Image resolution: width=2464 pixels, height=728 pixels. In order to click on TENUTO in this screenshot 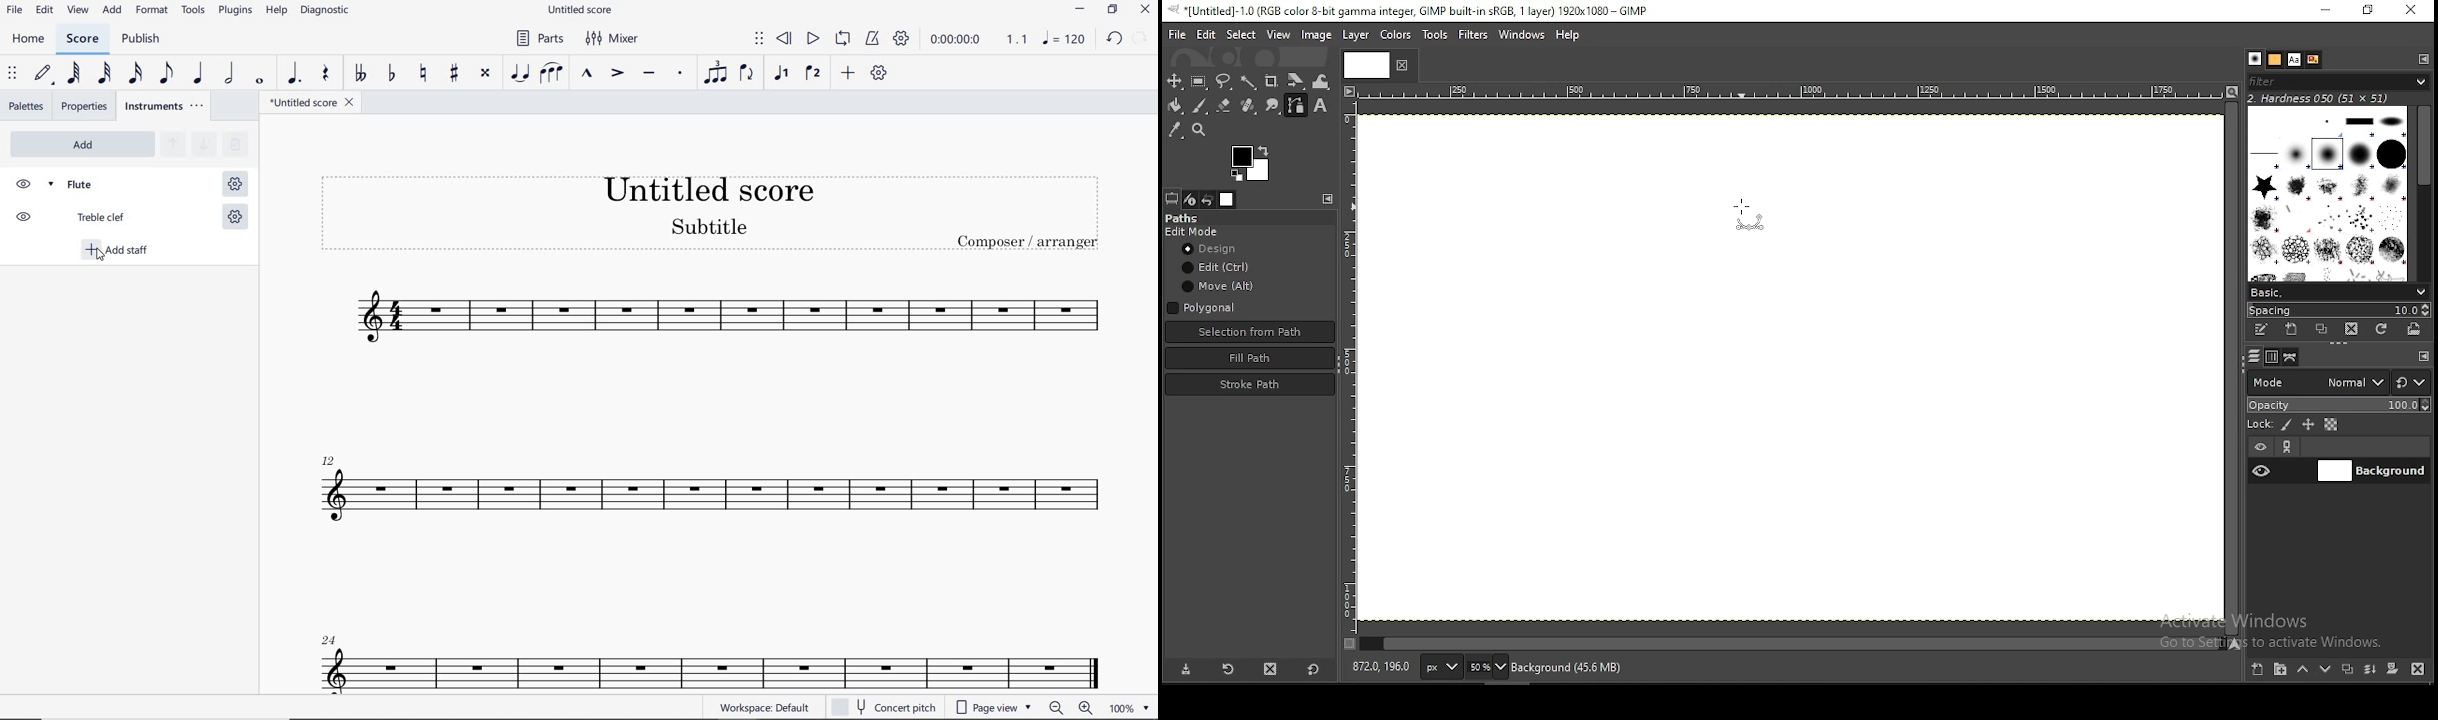, I will do `click(649, 74)`.